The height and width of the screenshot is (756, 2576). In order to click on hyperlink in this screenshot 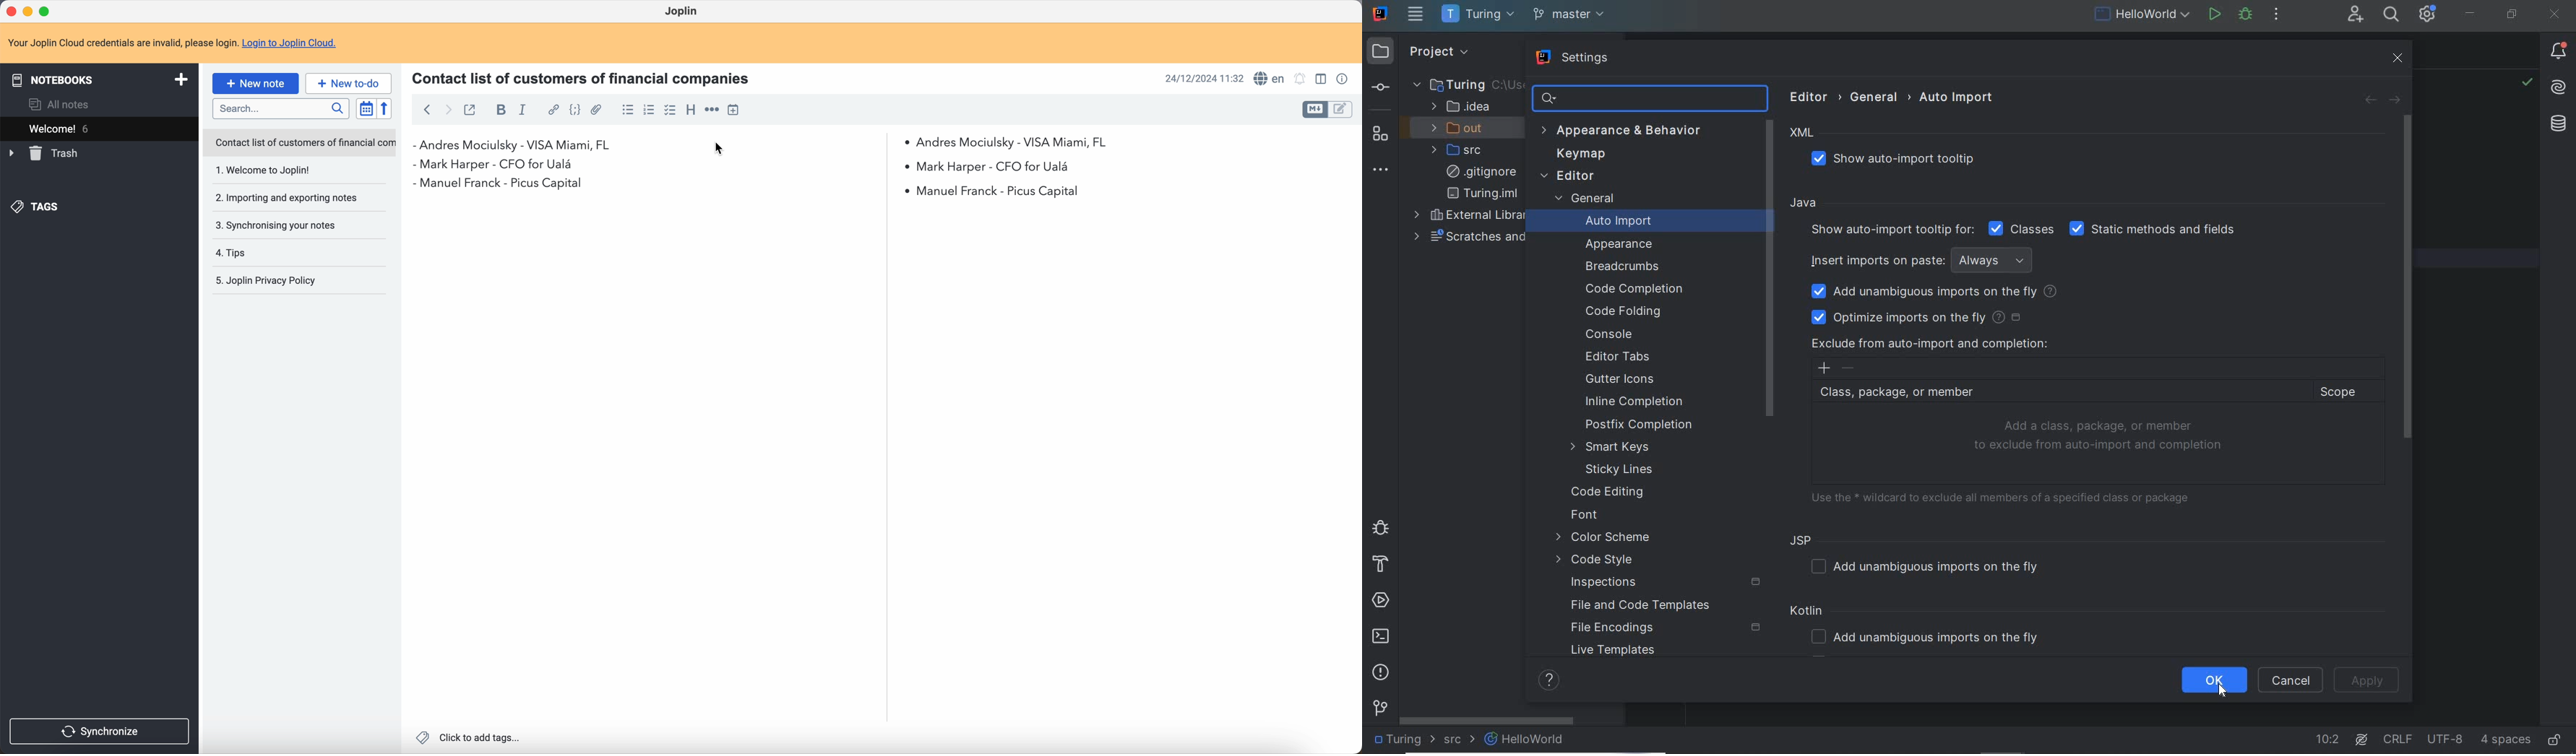, I will do `click(553, 110)`.